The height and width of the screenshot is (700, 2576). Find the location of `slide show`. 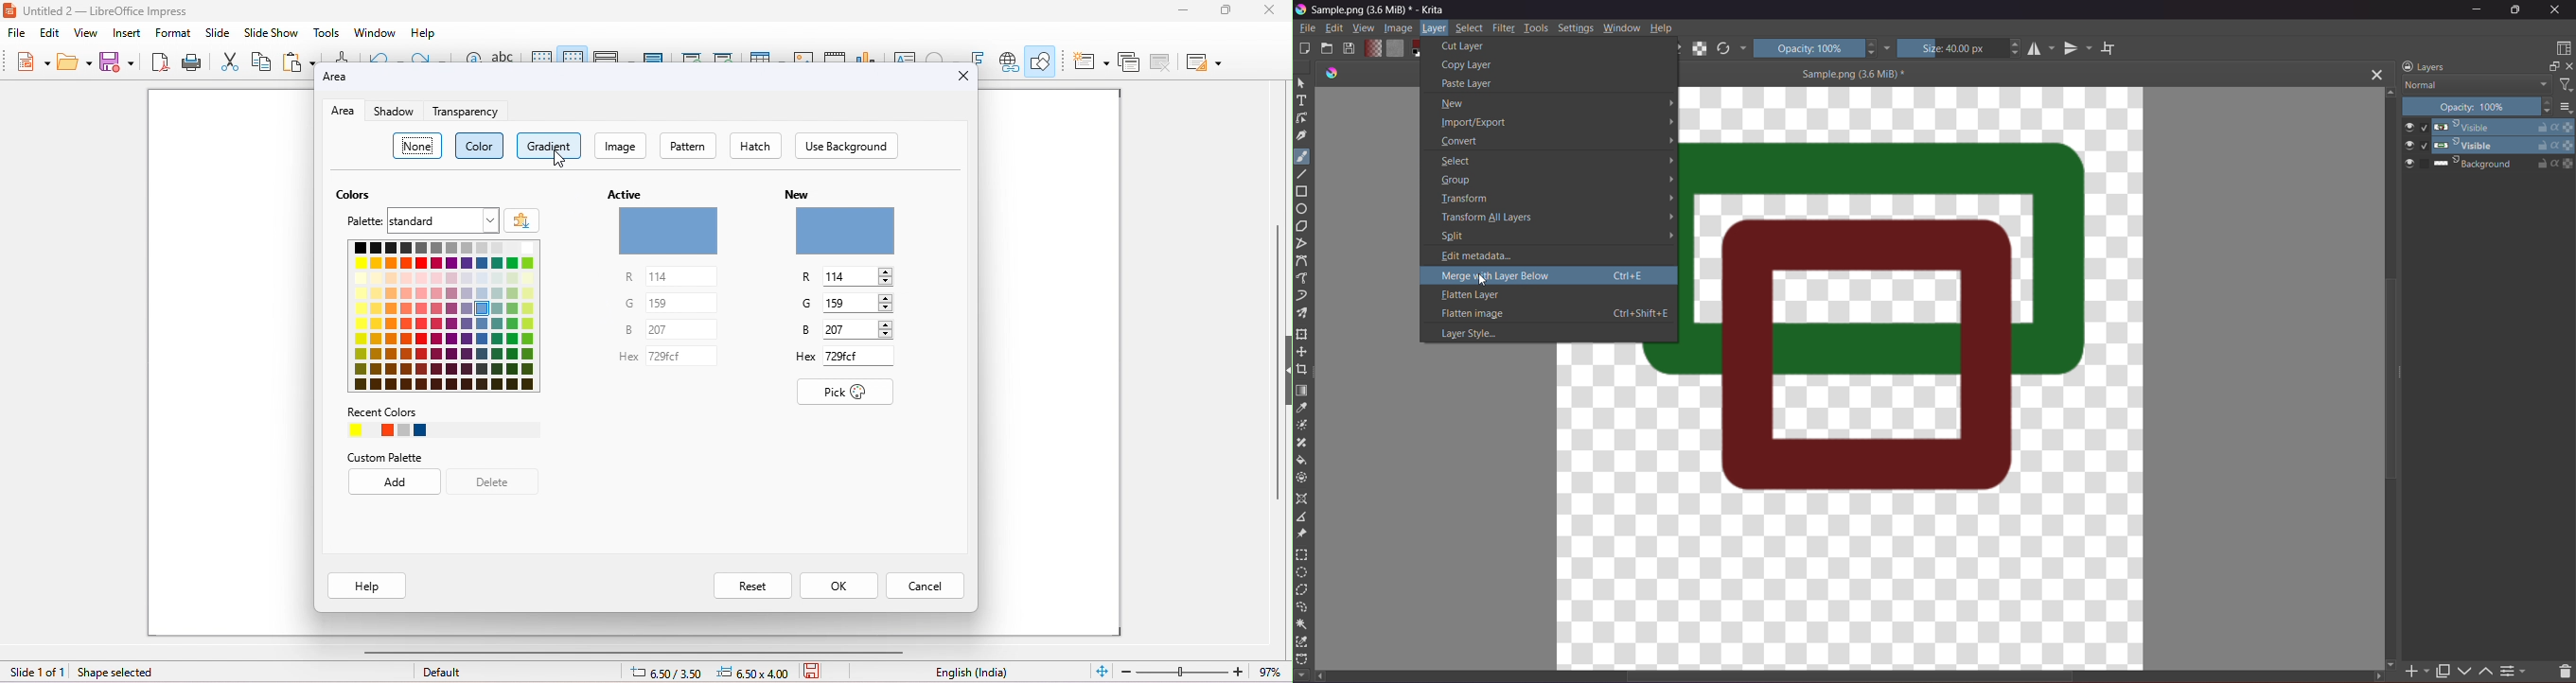

slide show is located at coordinates (270, 32).